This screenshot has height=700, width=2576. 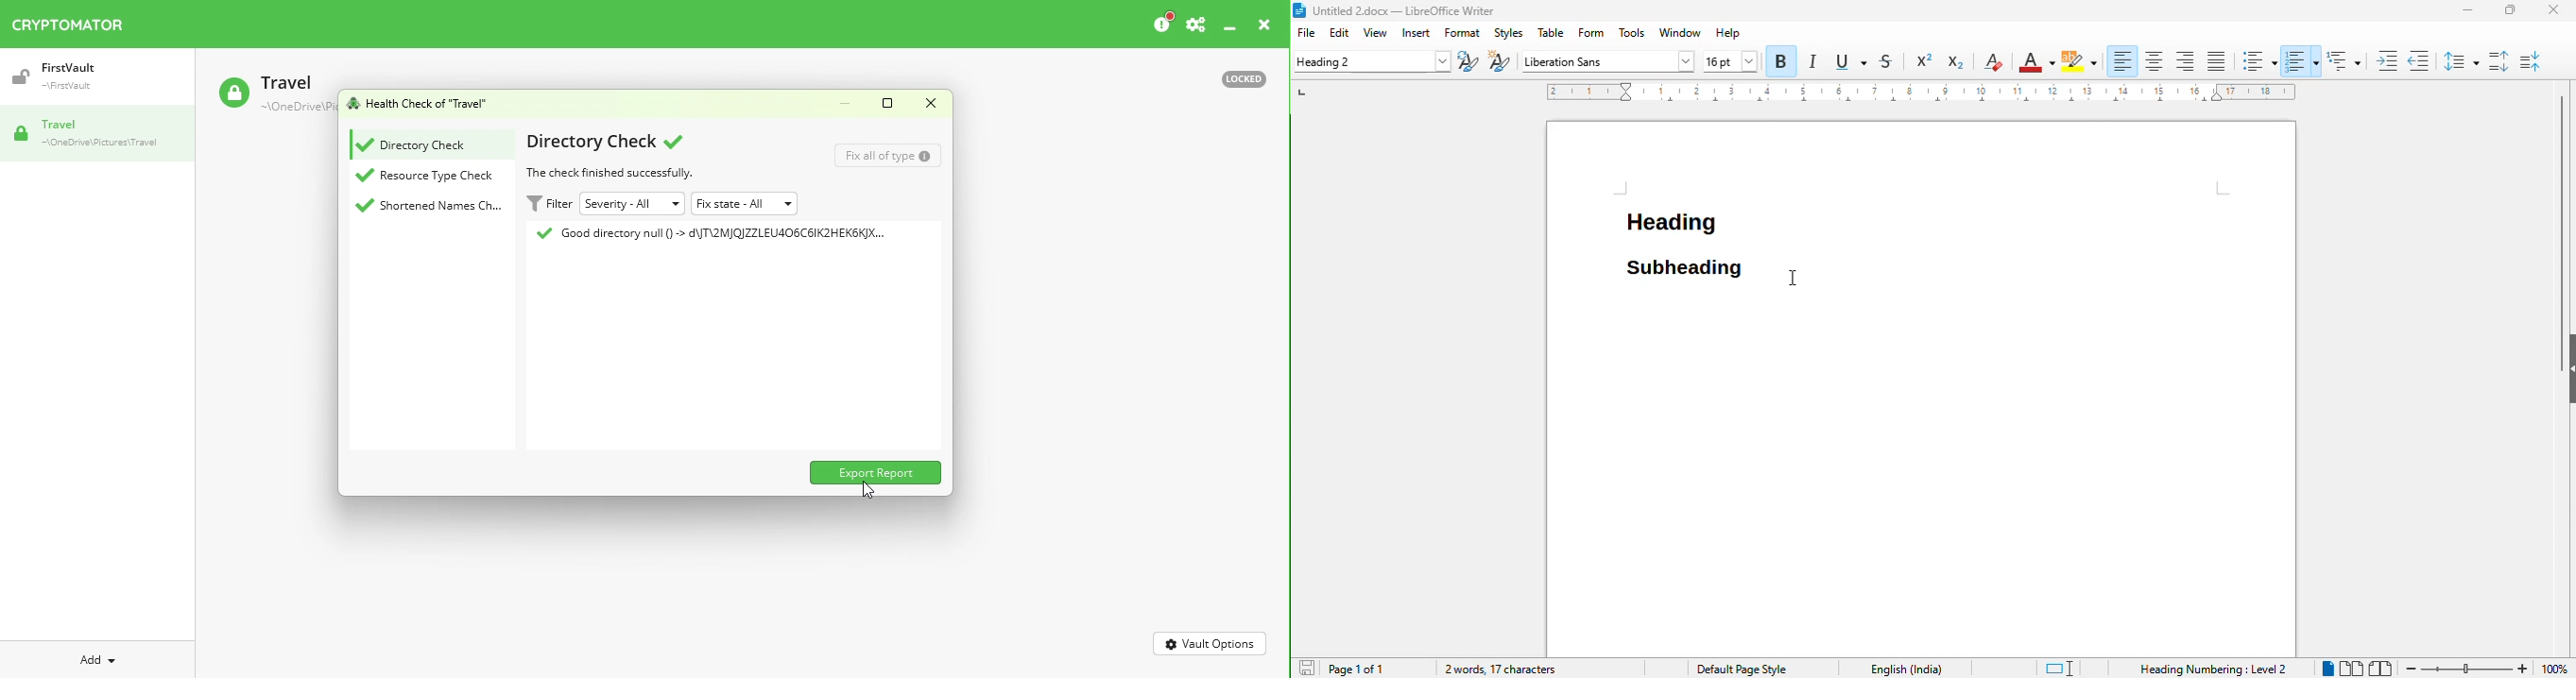 What do you see at coordinates (1592, 32) in the screenshot?
I see `form` at bounding box center [1592, 32].